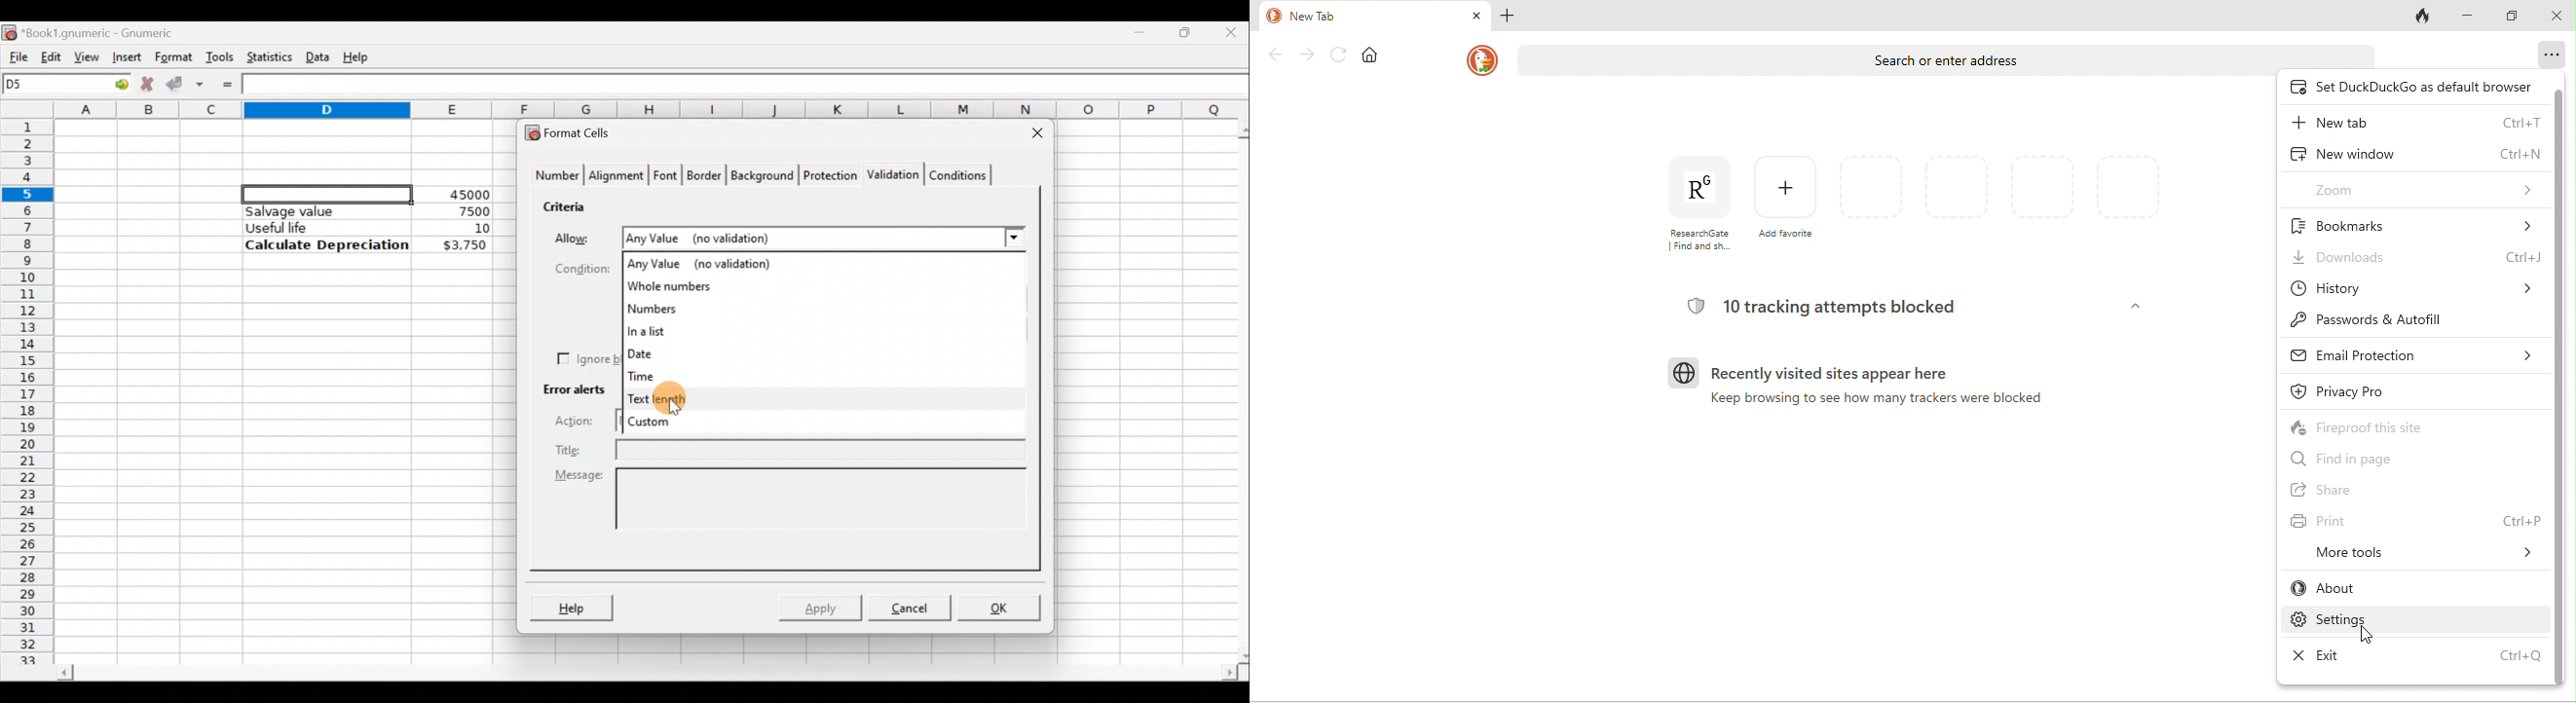  I want to click on dropdown, so click(2133, 307).